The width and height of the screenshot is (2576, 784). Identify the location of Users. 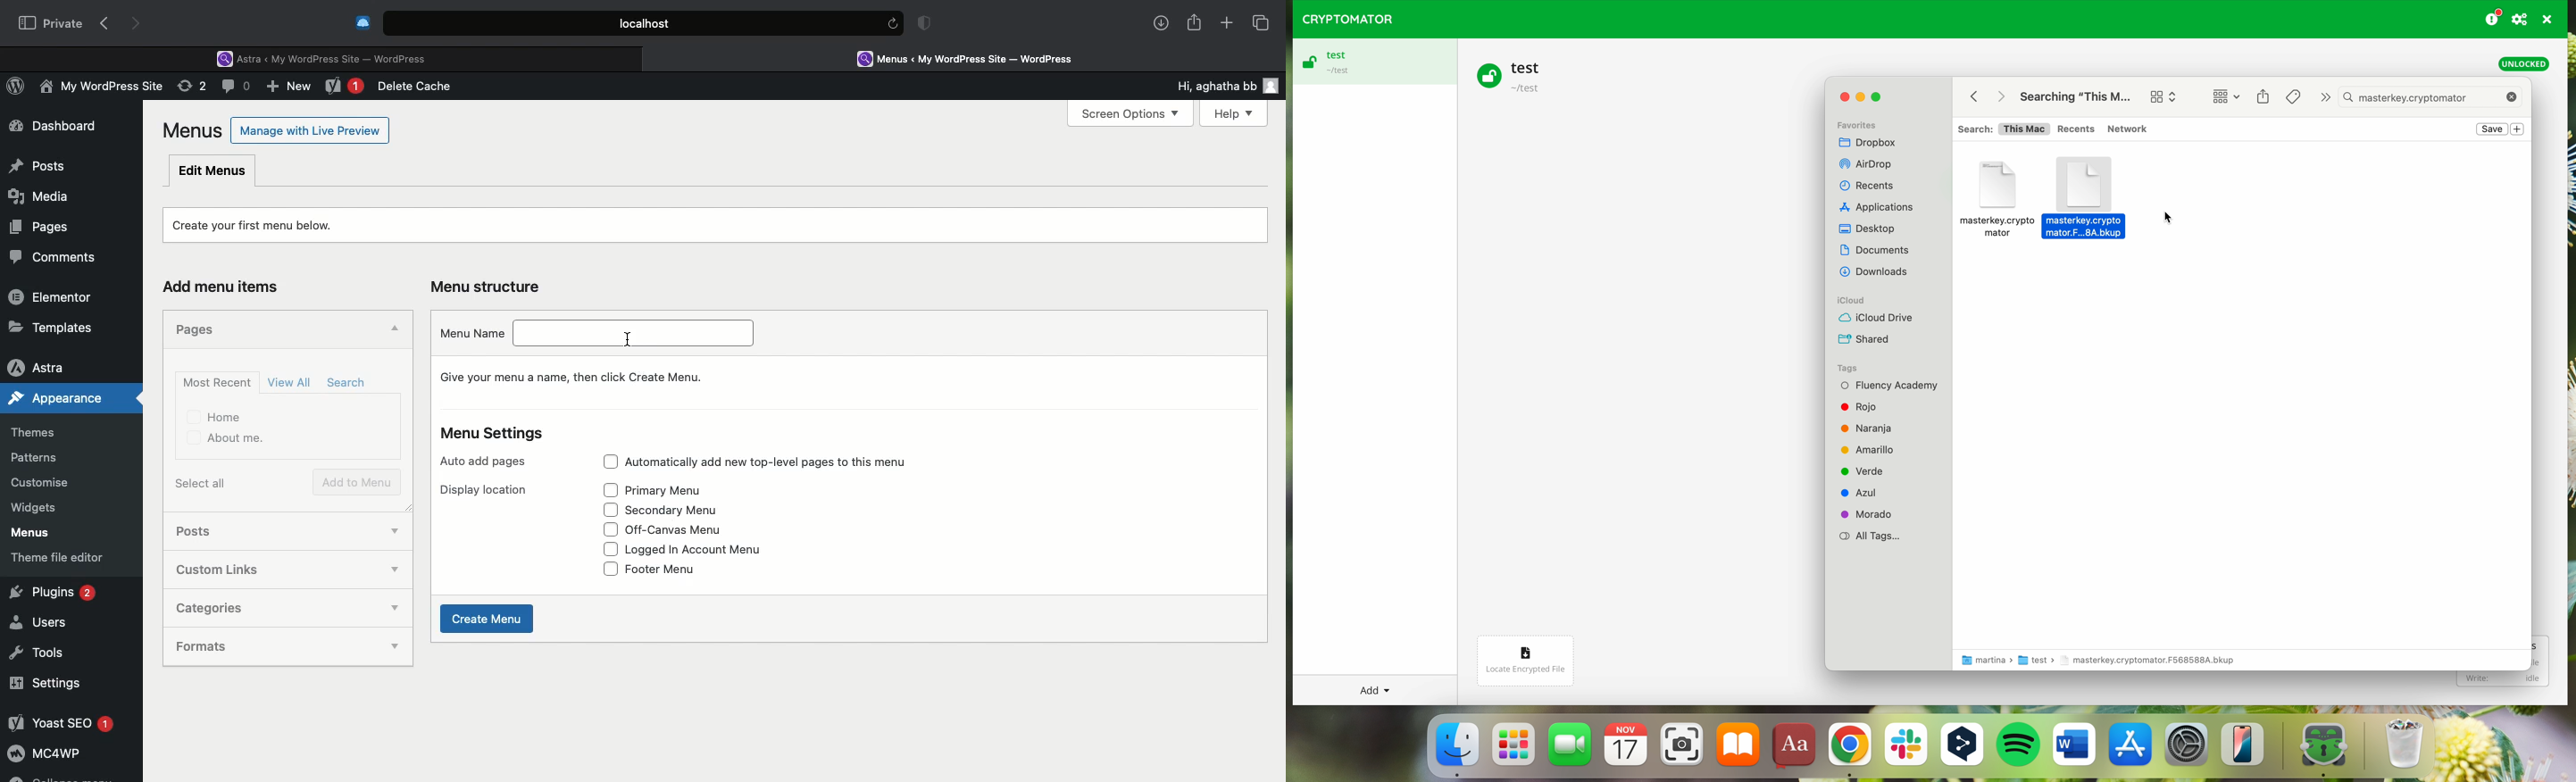
(42, 623).